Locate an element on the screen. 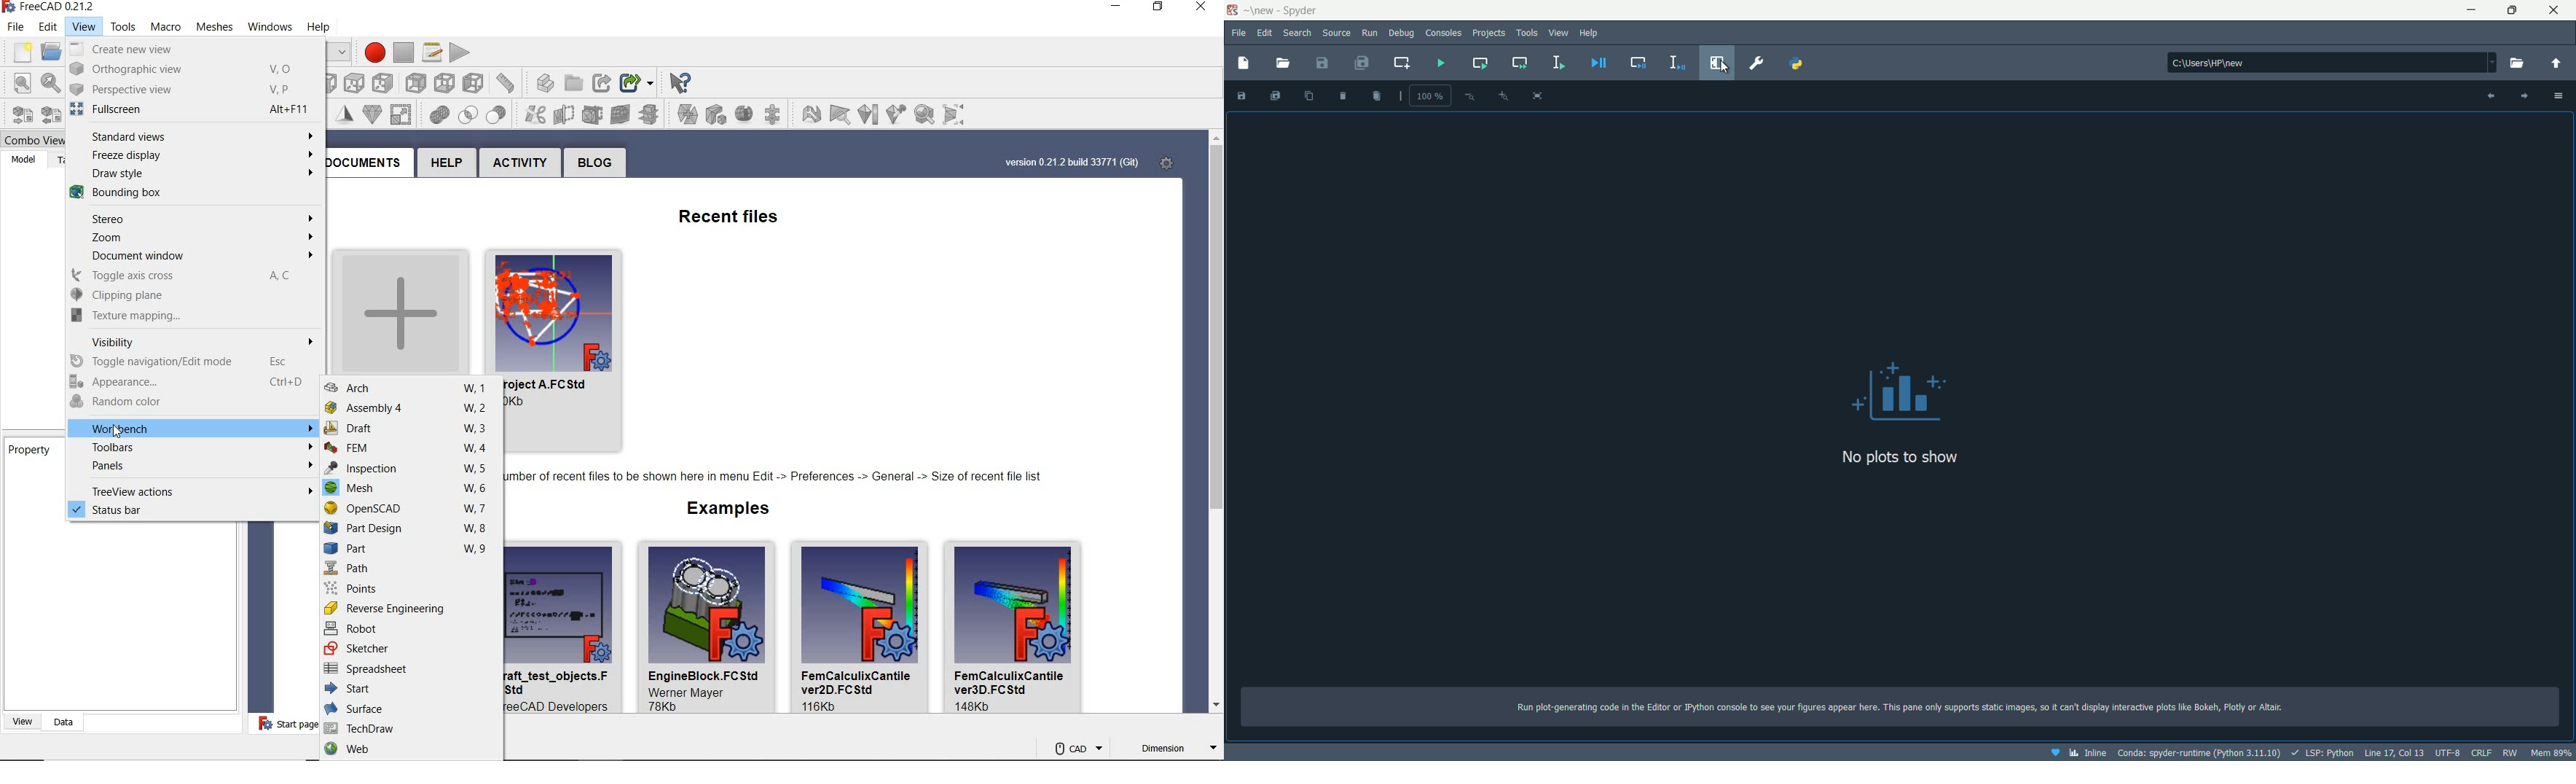 The height and width of the screenshot is (784, 2576). visibility is located at coordinates (191, 340).